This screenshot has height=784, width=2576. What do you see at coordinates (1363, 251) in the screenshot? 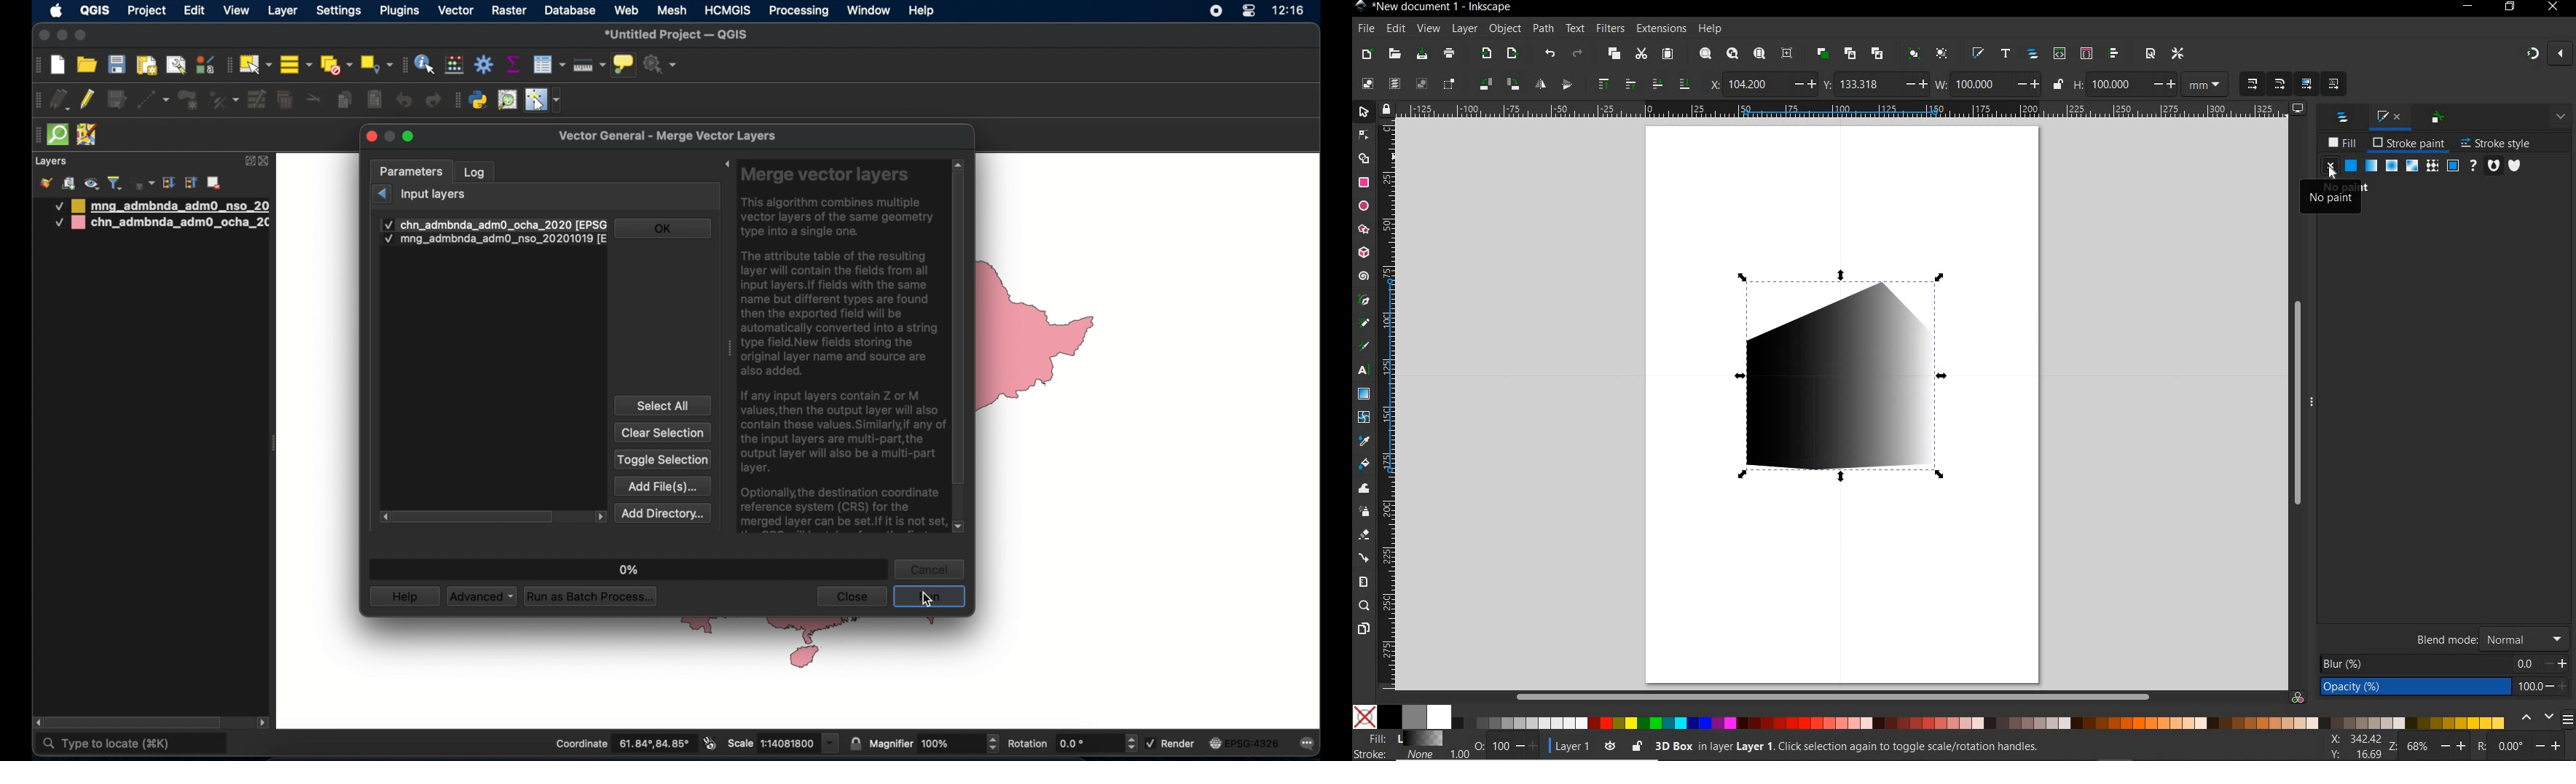
I see `3D BOX TOOL` at bounding box center [1363, 251].